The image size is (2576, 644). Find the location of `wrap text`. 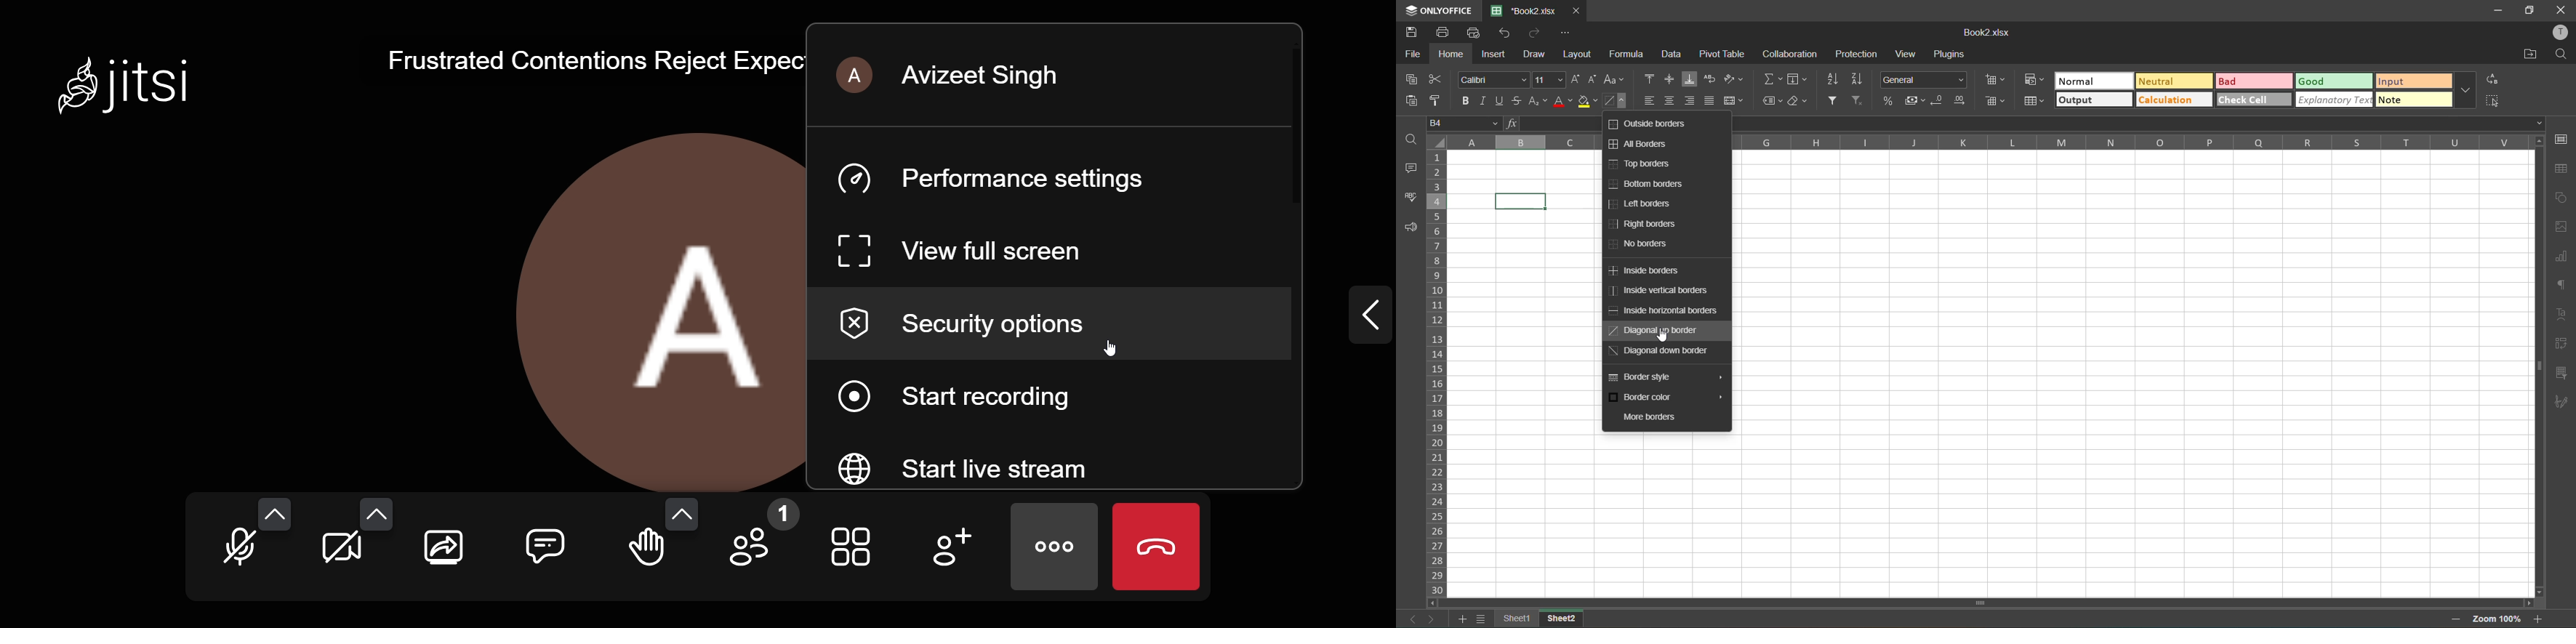

wrap text is located at coordinates (1709, 79).